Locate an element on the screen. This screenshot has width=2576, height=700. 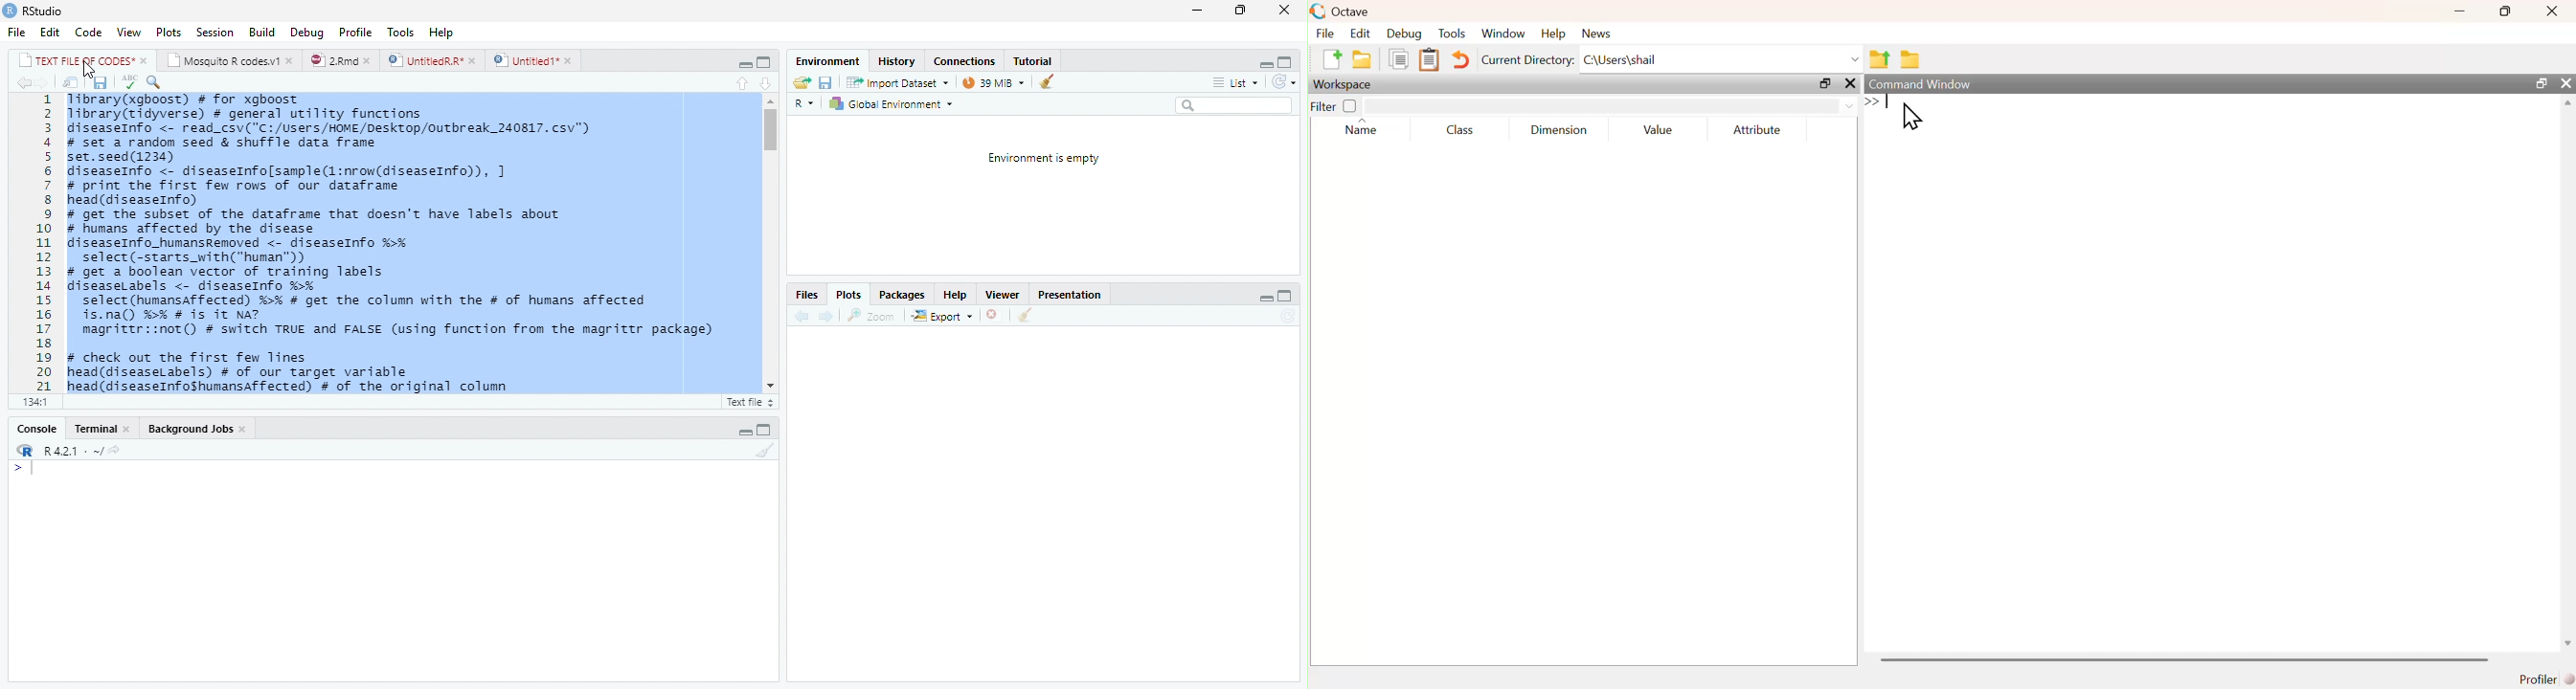
Maximize is located at coordinates (763, 60).